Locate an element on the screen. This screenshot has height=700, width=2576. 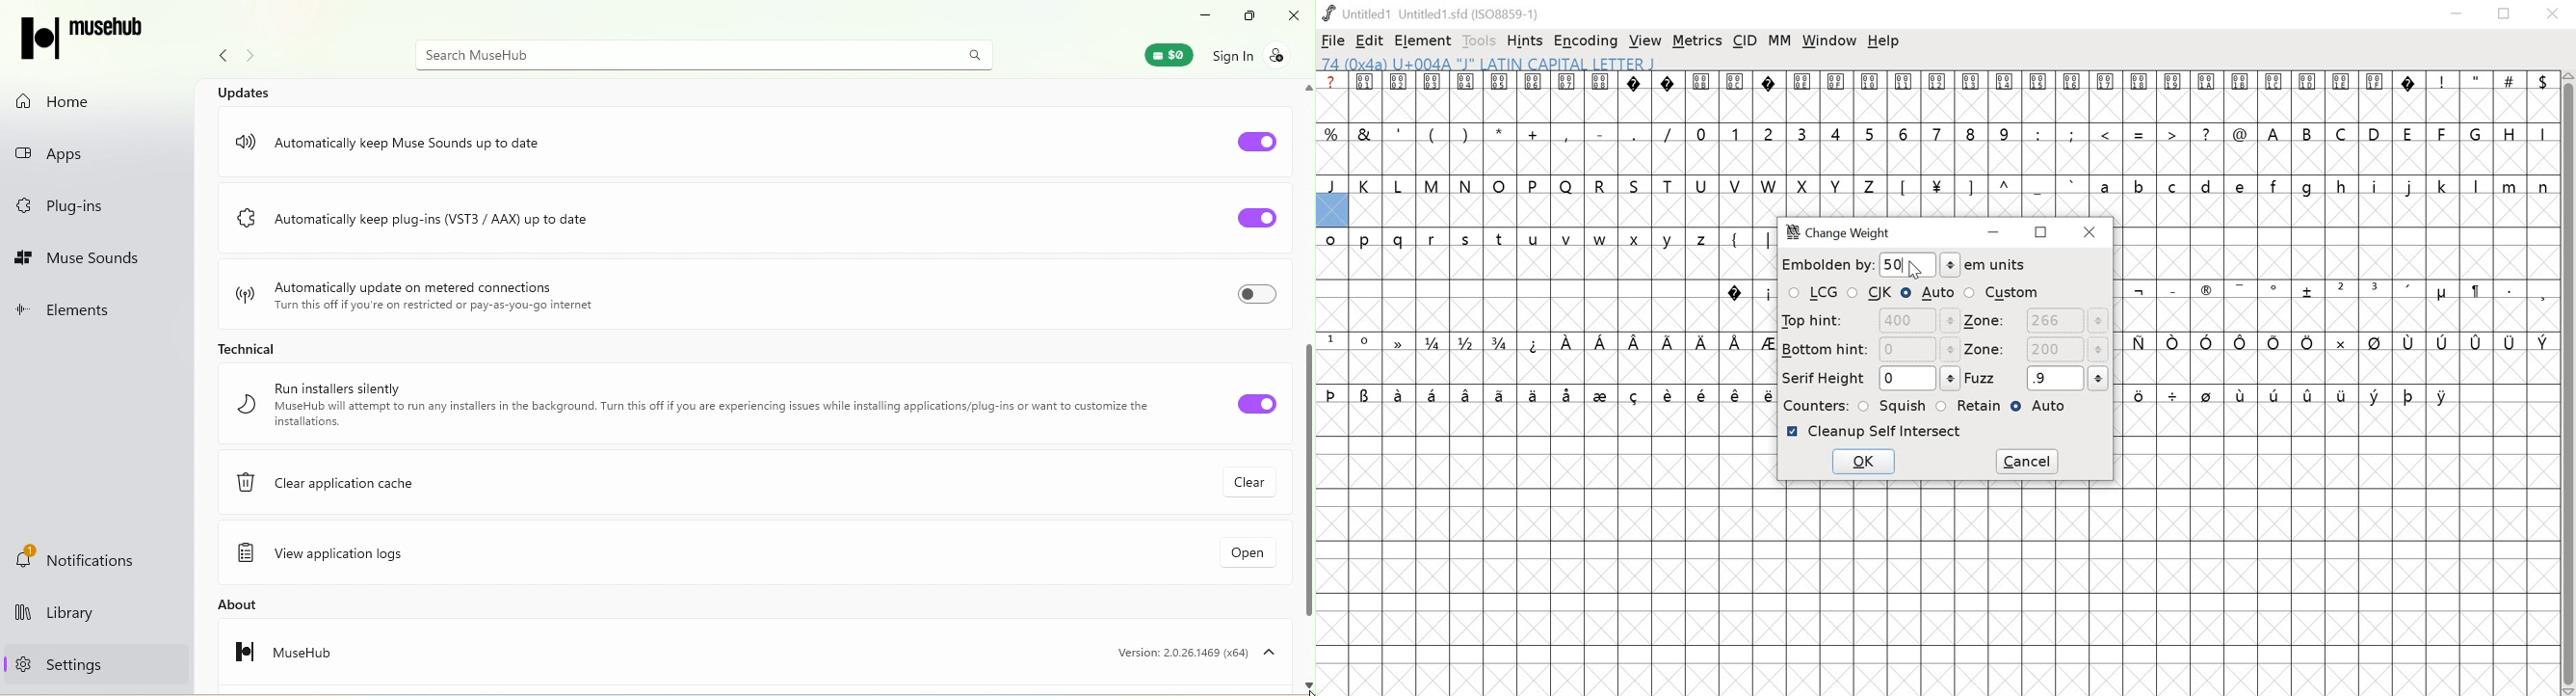
Toggle button is located at coordinates (1258, 138).